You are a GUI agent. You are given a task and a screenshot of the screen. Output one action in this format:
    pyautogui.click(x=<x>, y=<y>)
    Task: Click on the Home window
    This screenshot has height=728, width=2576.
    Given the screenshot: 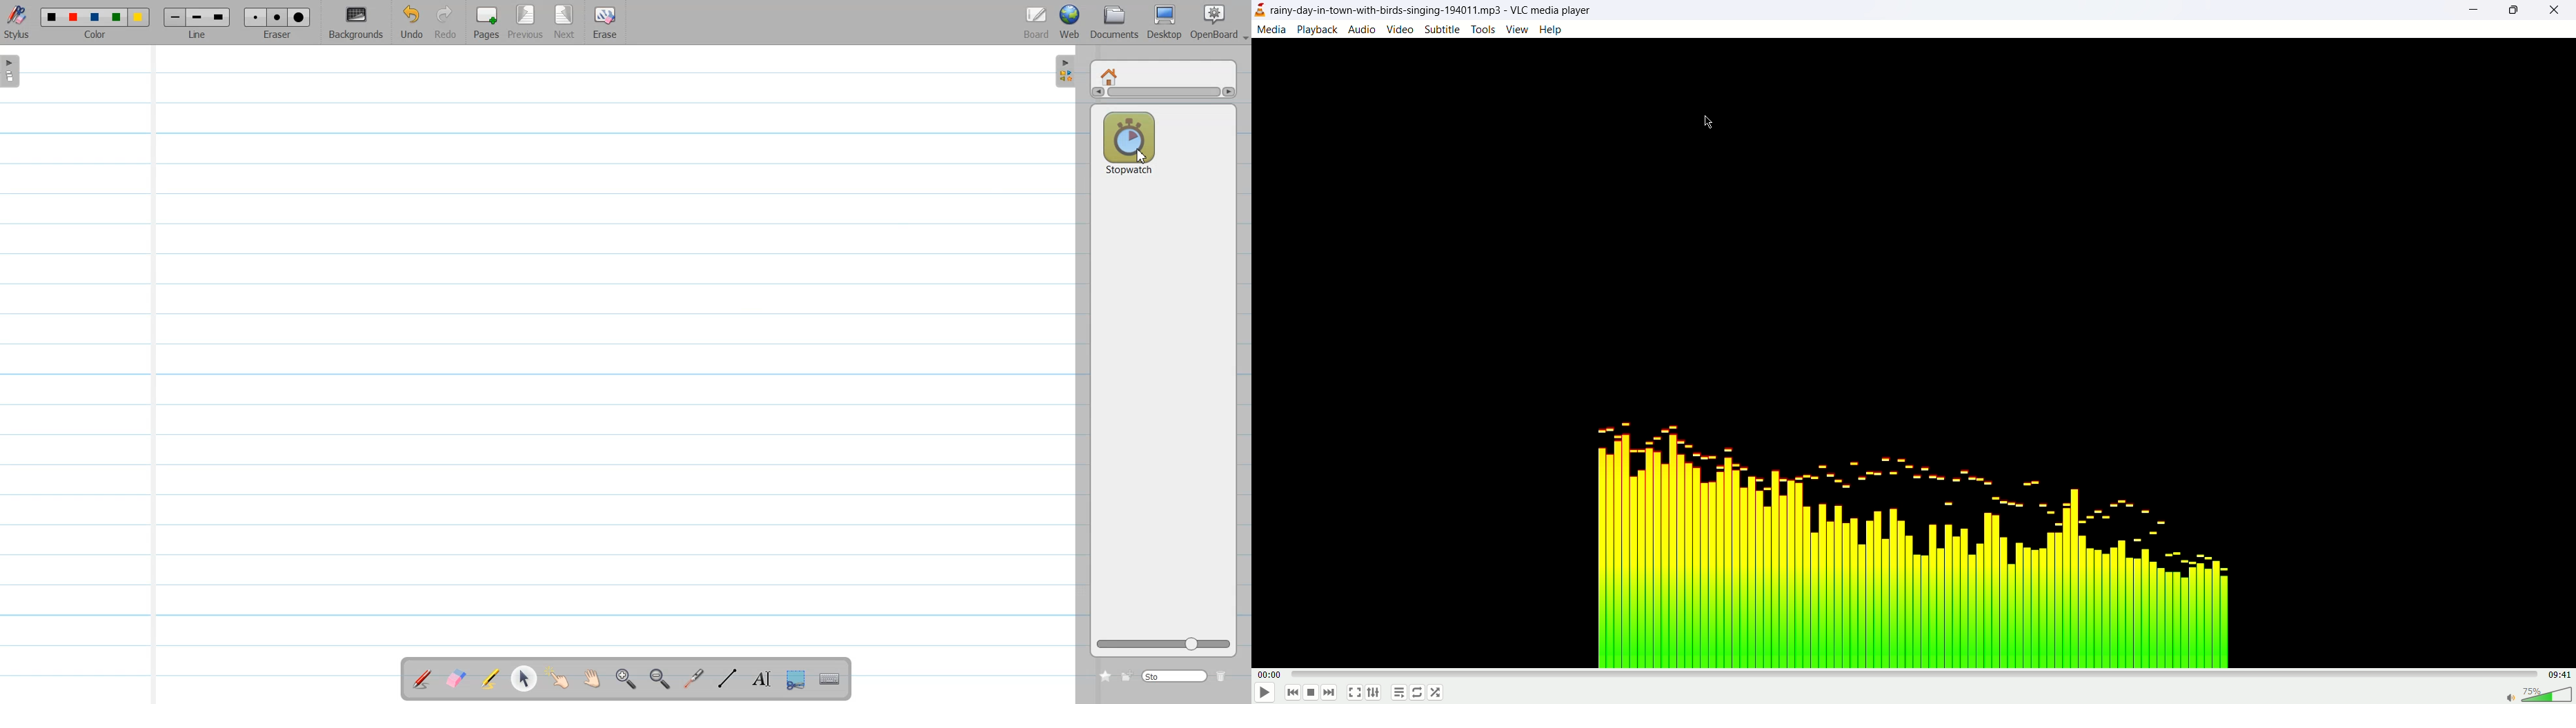 What is the action you would take?
    pyautogui.click(x=1111, y=75)
    